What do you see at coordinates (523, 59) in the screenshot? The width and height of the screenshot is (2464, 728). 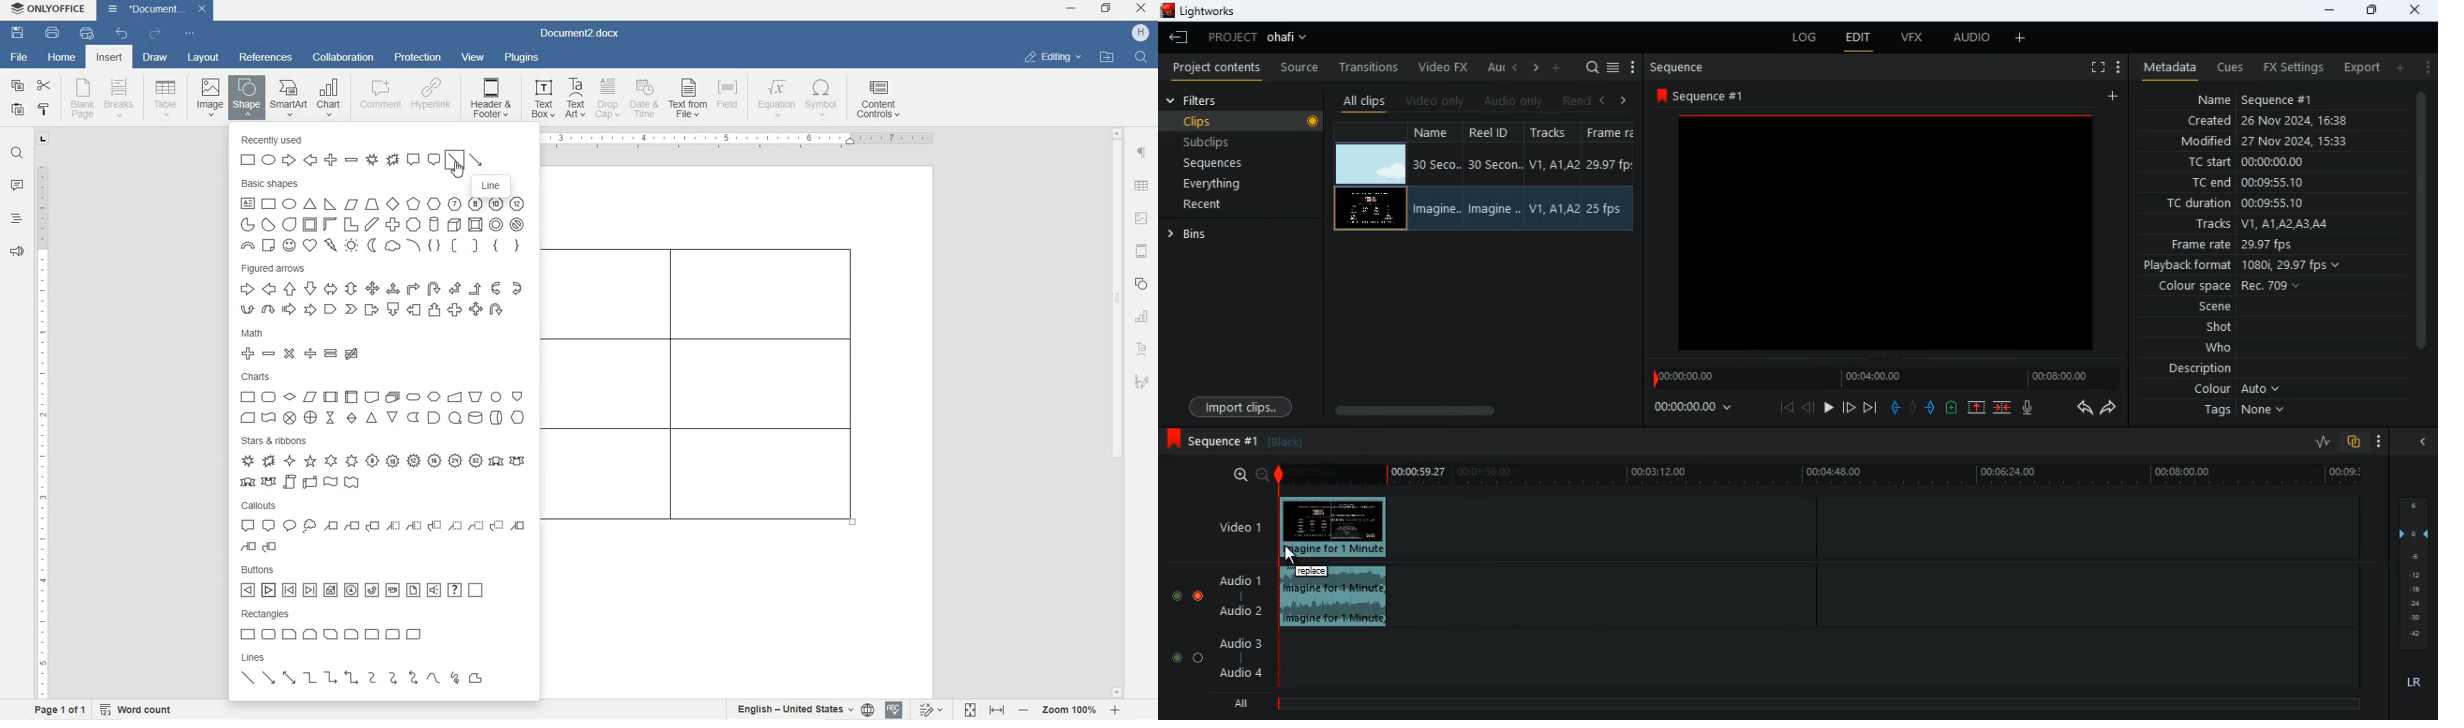 I see `plugins` at bounding box center [523, 59].